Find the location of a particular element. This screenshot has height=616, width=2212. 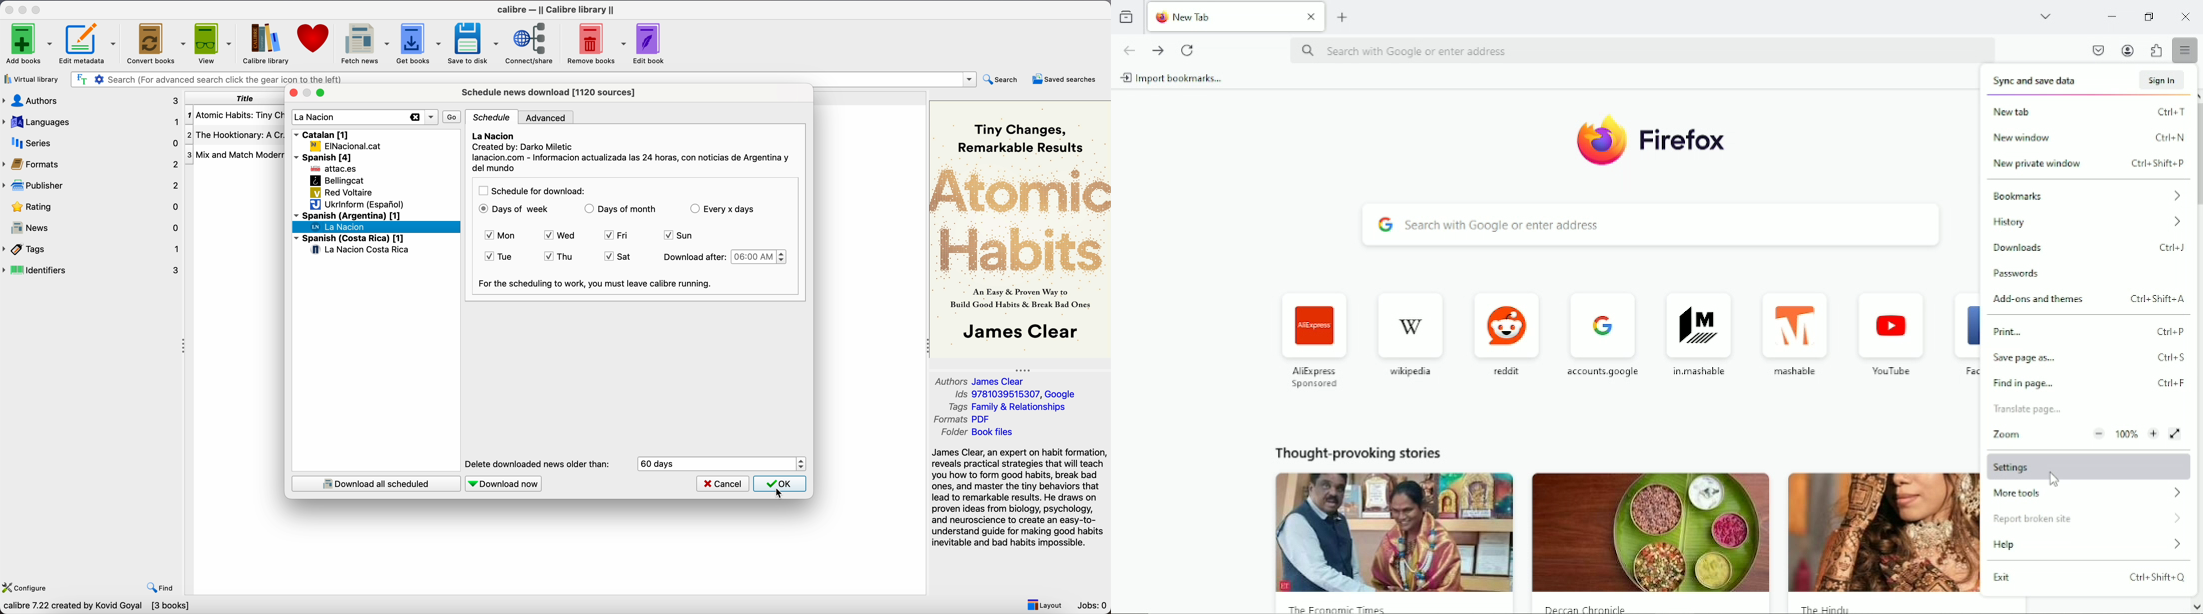

news is located at coordinates (92, 226).